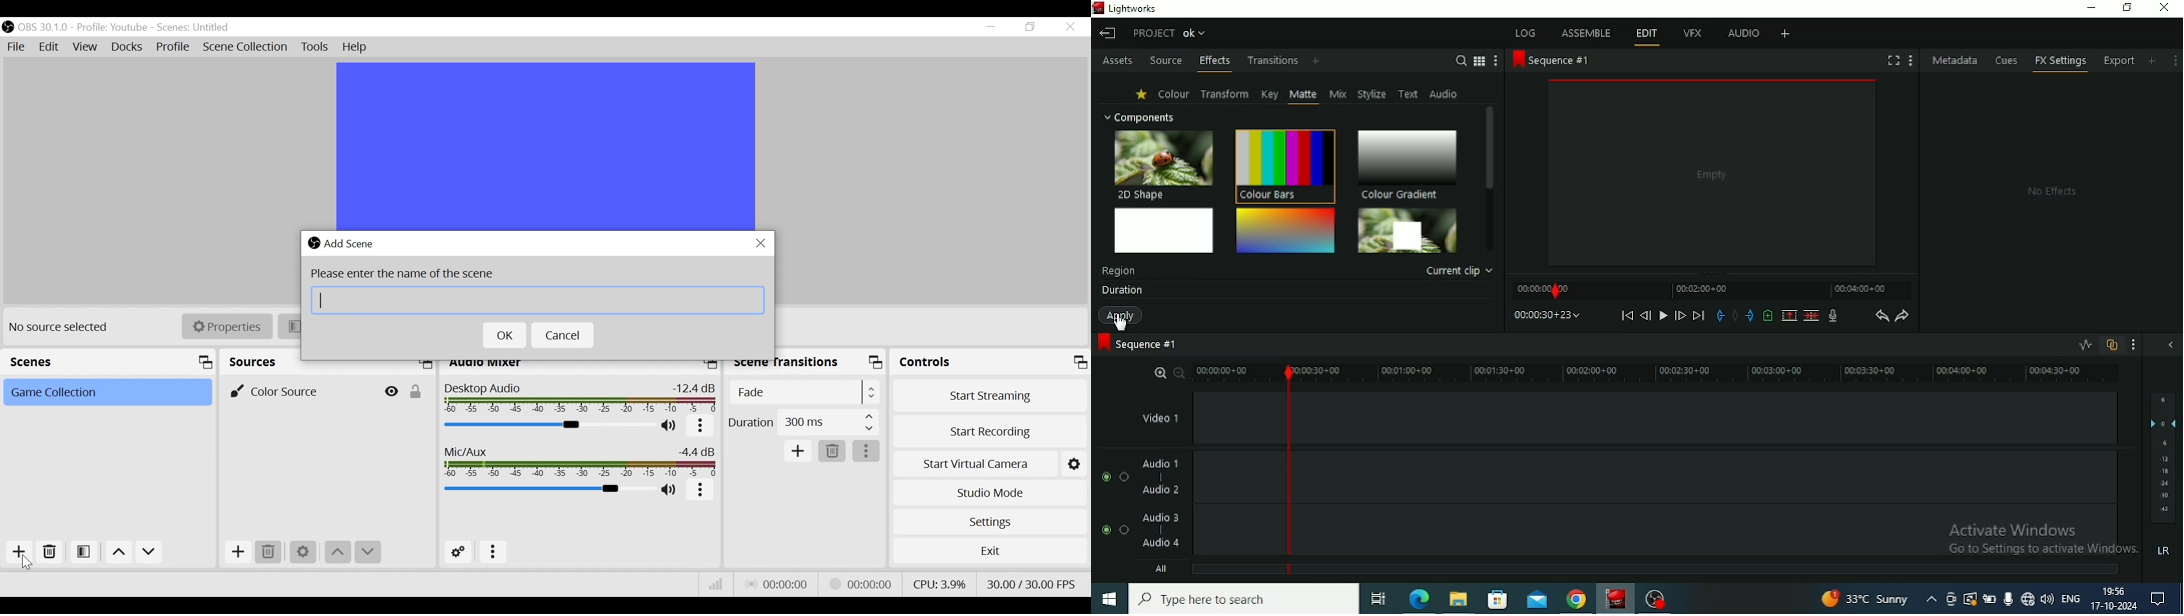 The image size is (2184, 616). What do you see at coordinates (29, 562) in the screenshot?
I see `Cursor` at bounding box center [29, 562].